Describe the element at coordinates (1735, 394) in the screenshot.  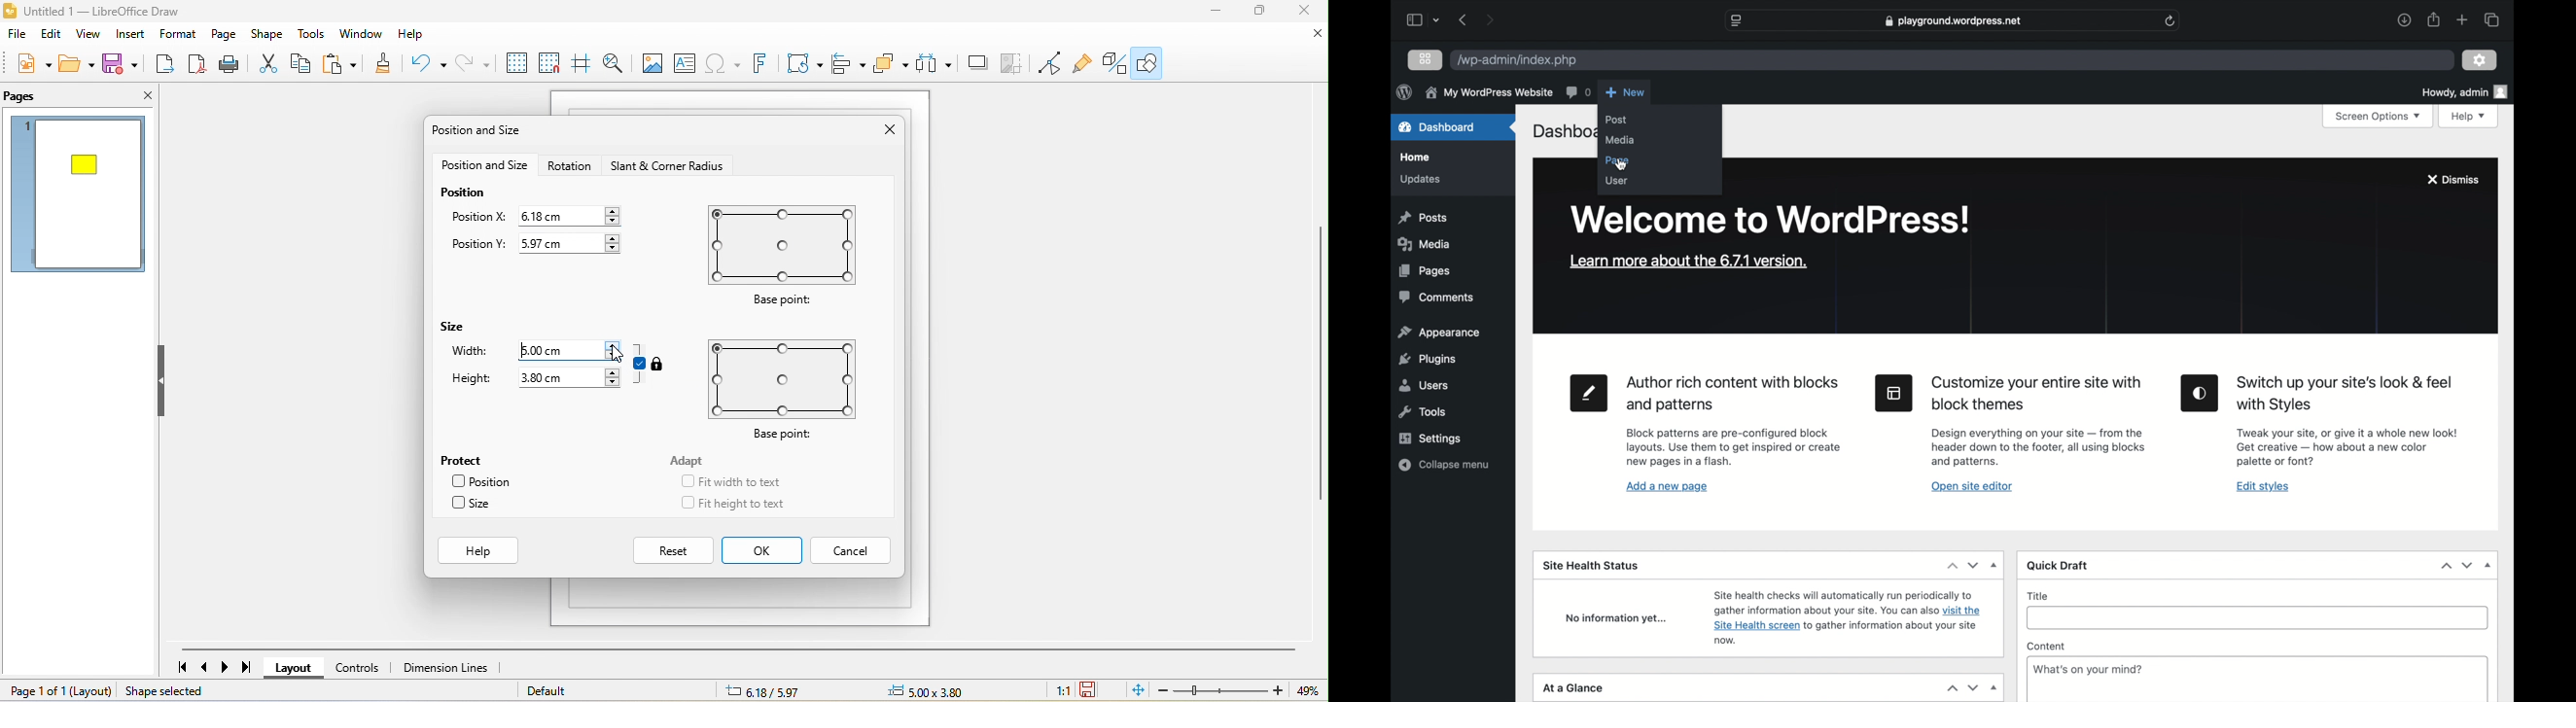
I see `headline` at that location.